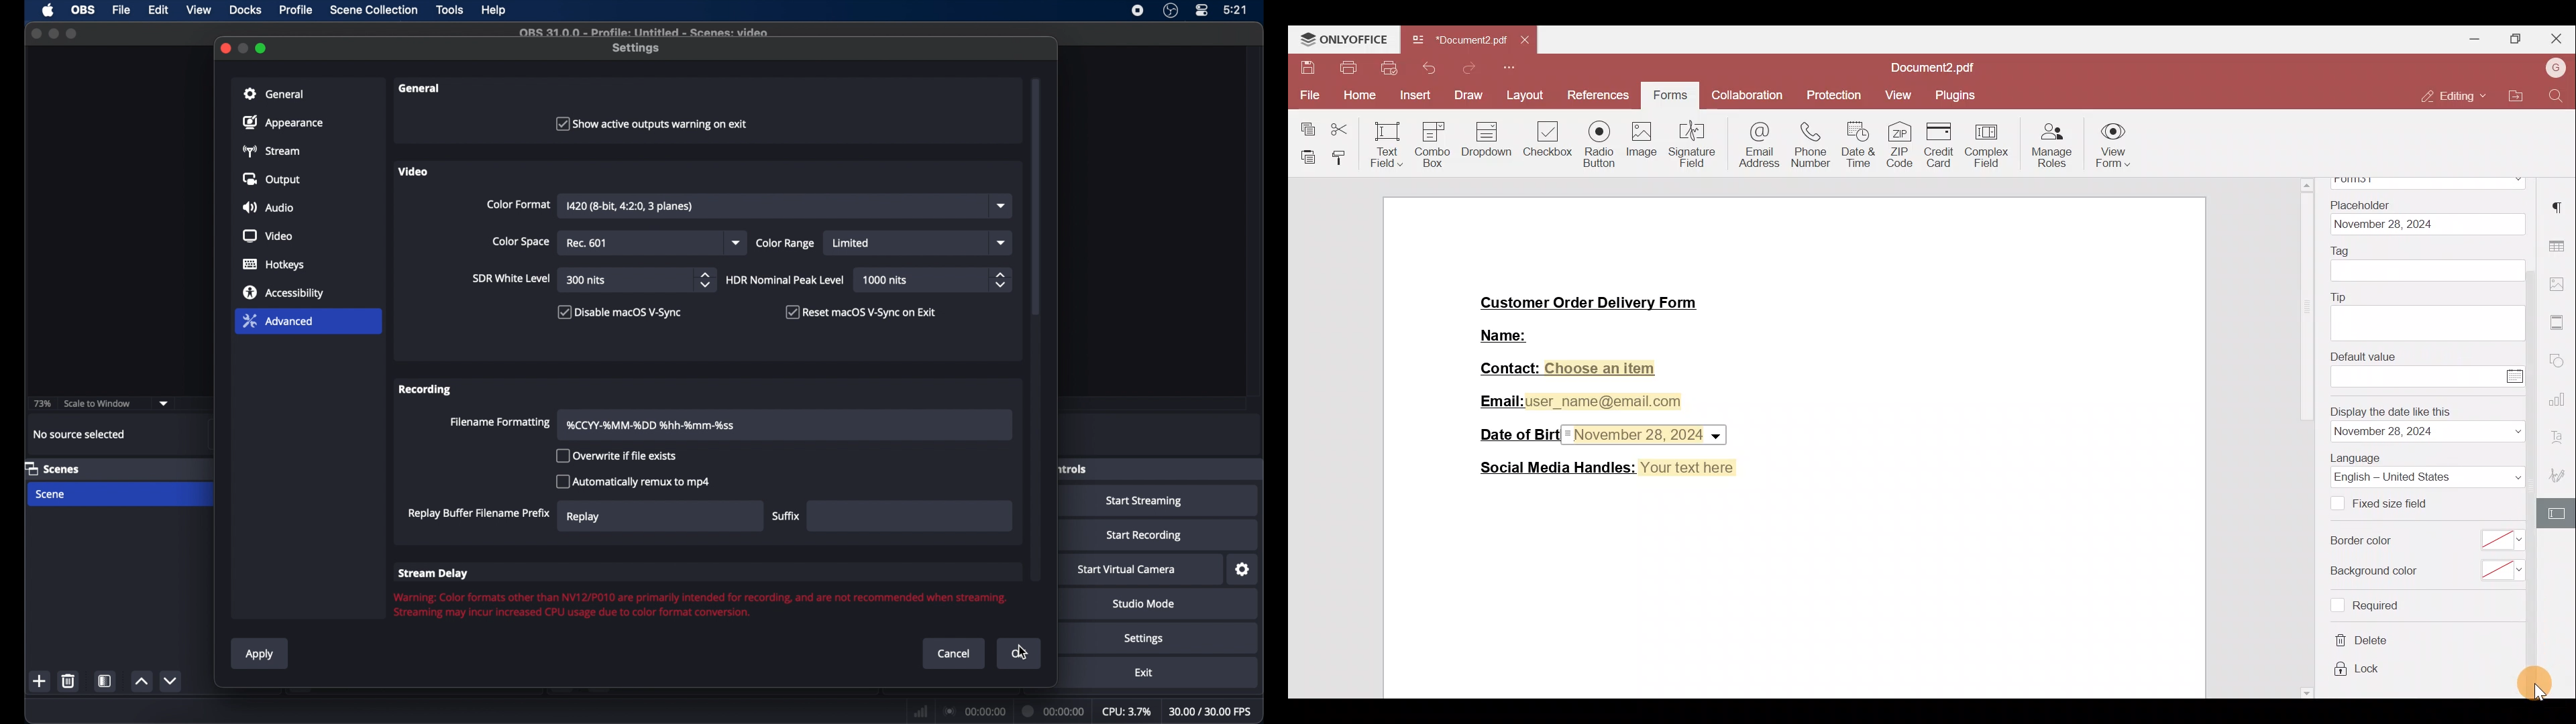  Describe the element at coordinates (785, 280) in the screenshot. I see `HDR nominal peak level` at that location.